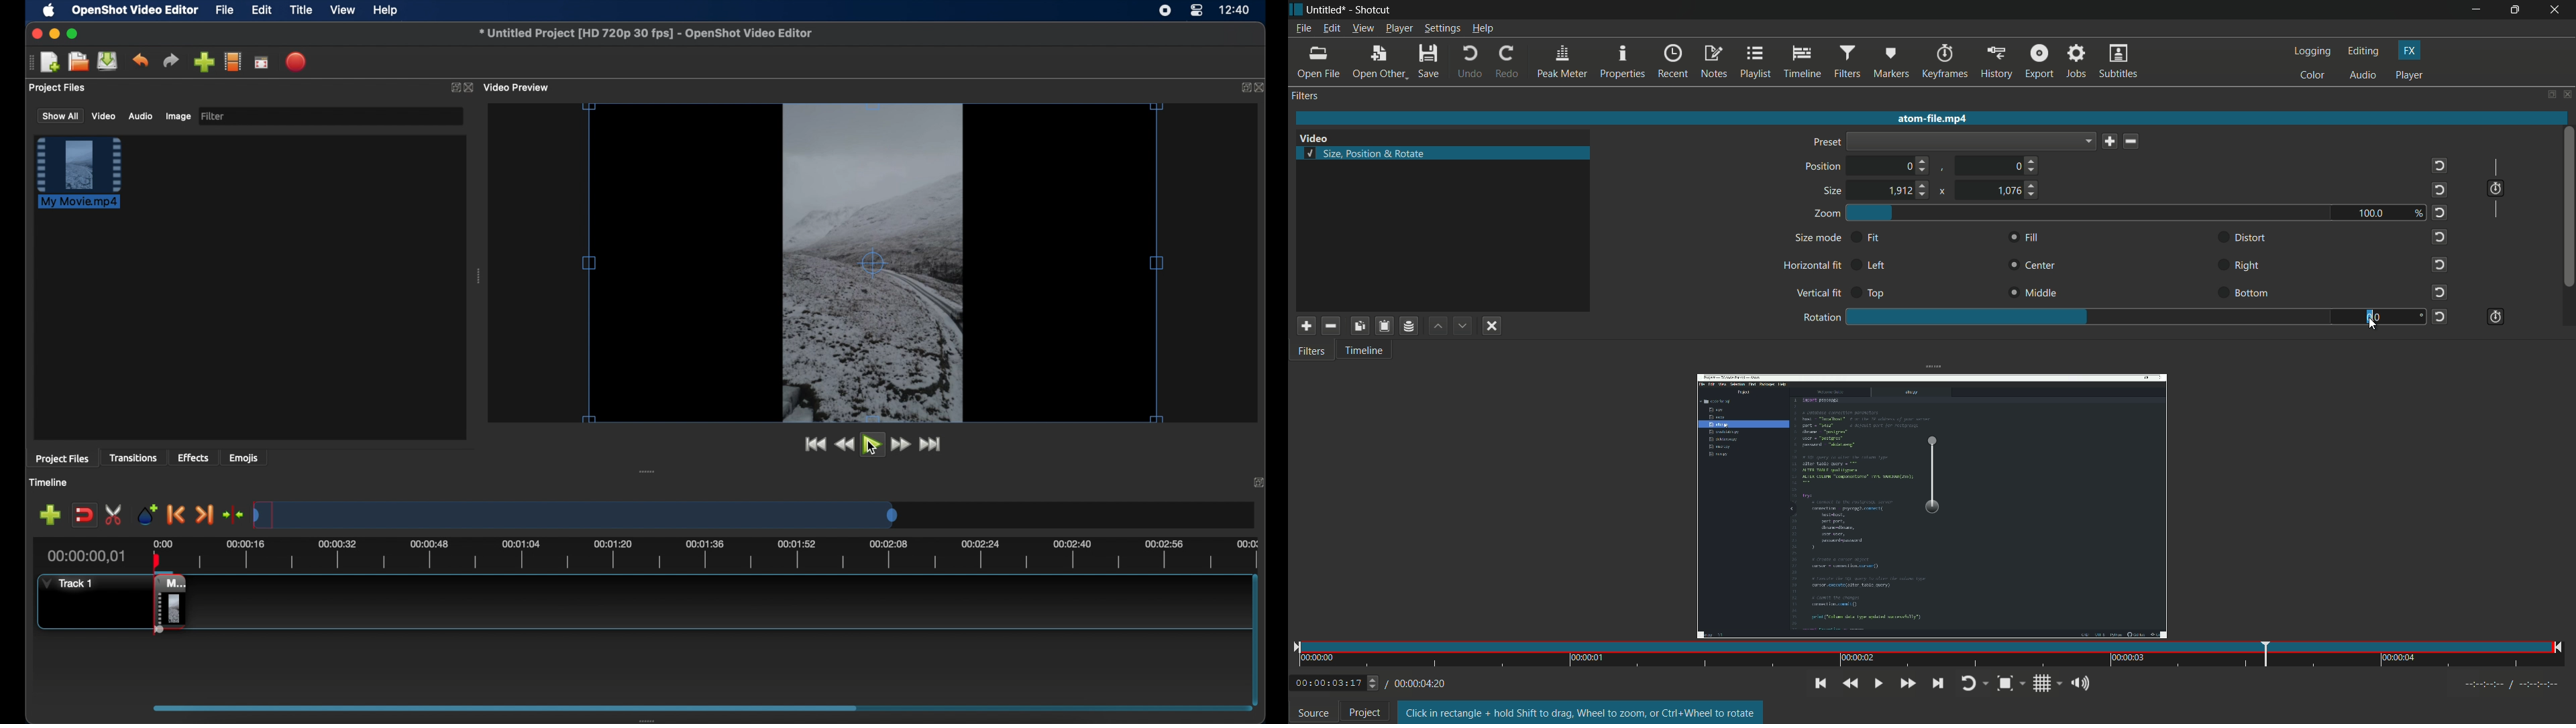  Describe the element at coordinates (2440, 165) in the screenshot. I see `reset to default` at that location.